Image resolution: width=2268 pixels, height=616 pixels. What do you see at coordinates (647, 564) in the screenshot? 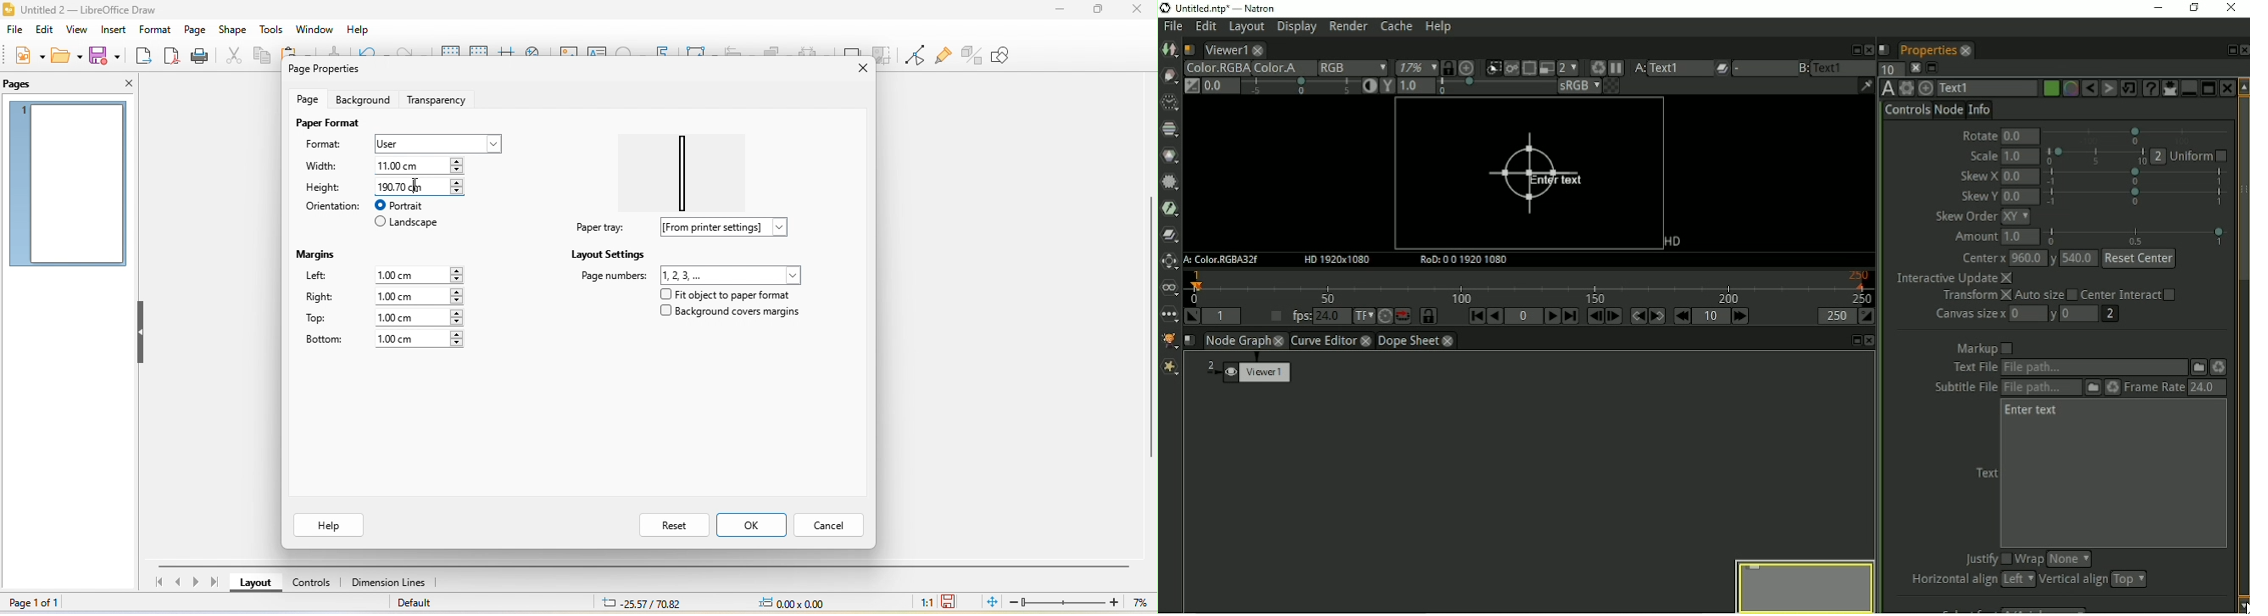
I see `horizontal scroll bar` at bounding box center [647, 564].